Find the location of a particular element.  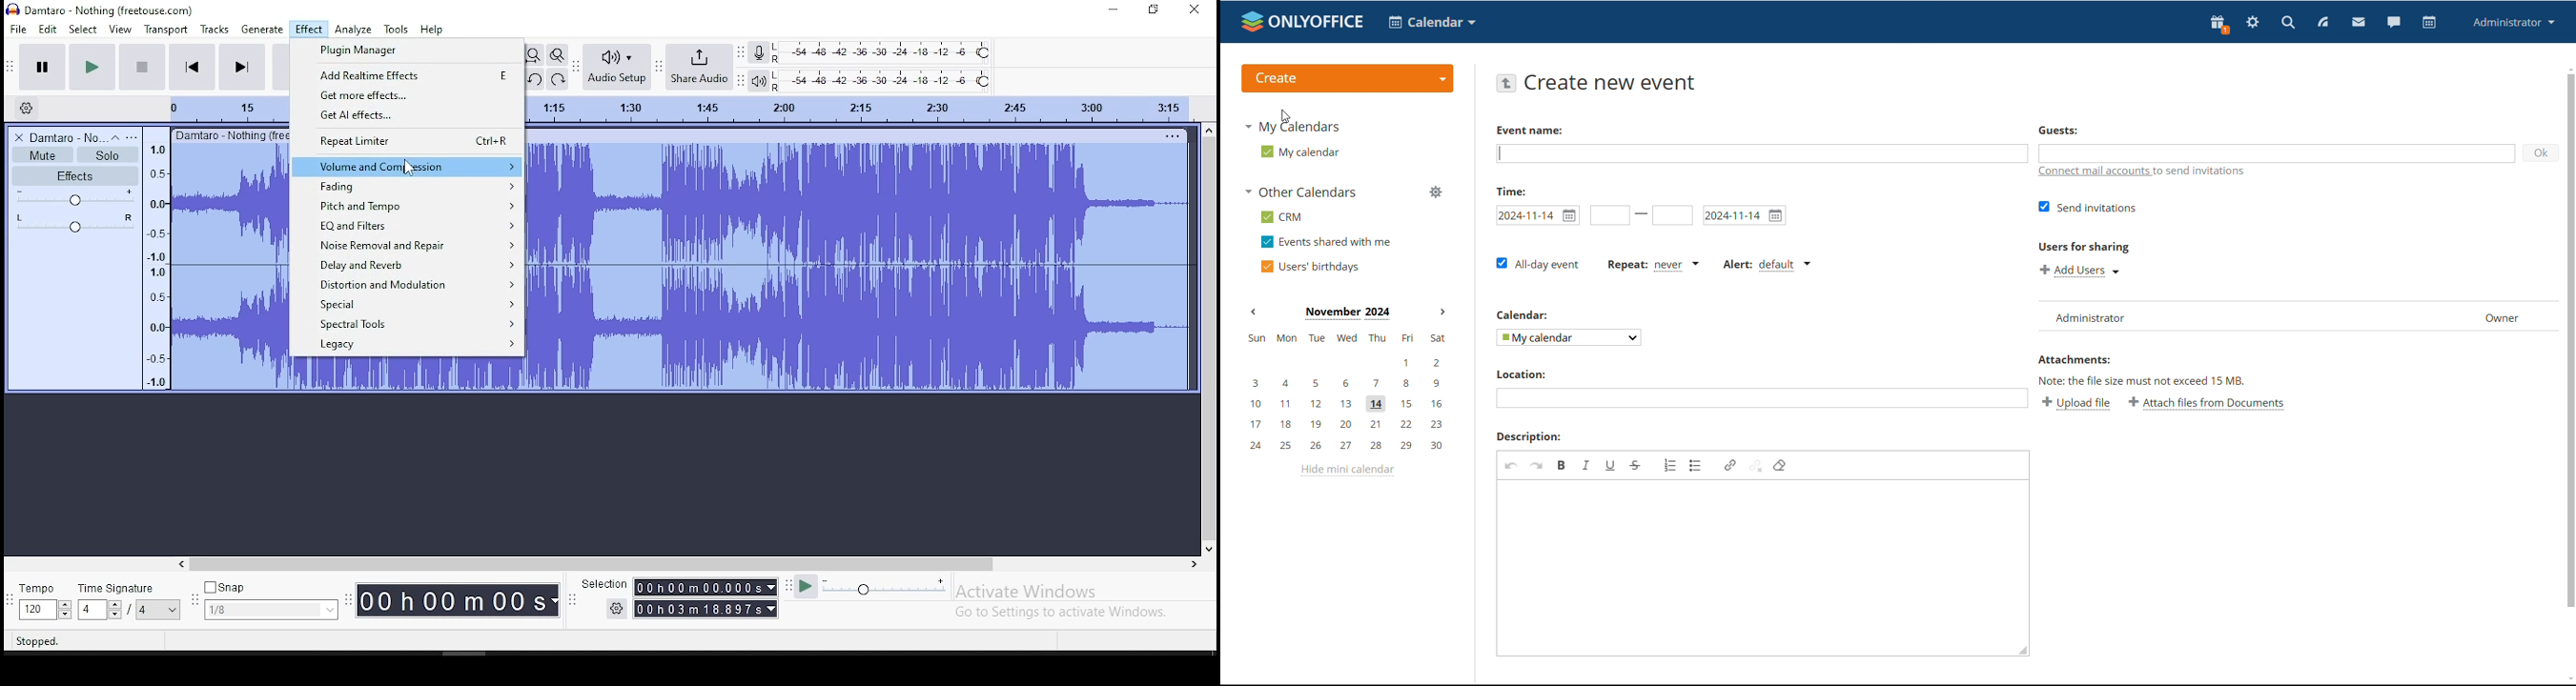

time is located at coordinates (1511, 191).